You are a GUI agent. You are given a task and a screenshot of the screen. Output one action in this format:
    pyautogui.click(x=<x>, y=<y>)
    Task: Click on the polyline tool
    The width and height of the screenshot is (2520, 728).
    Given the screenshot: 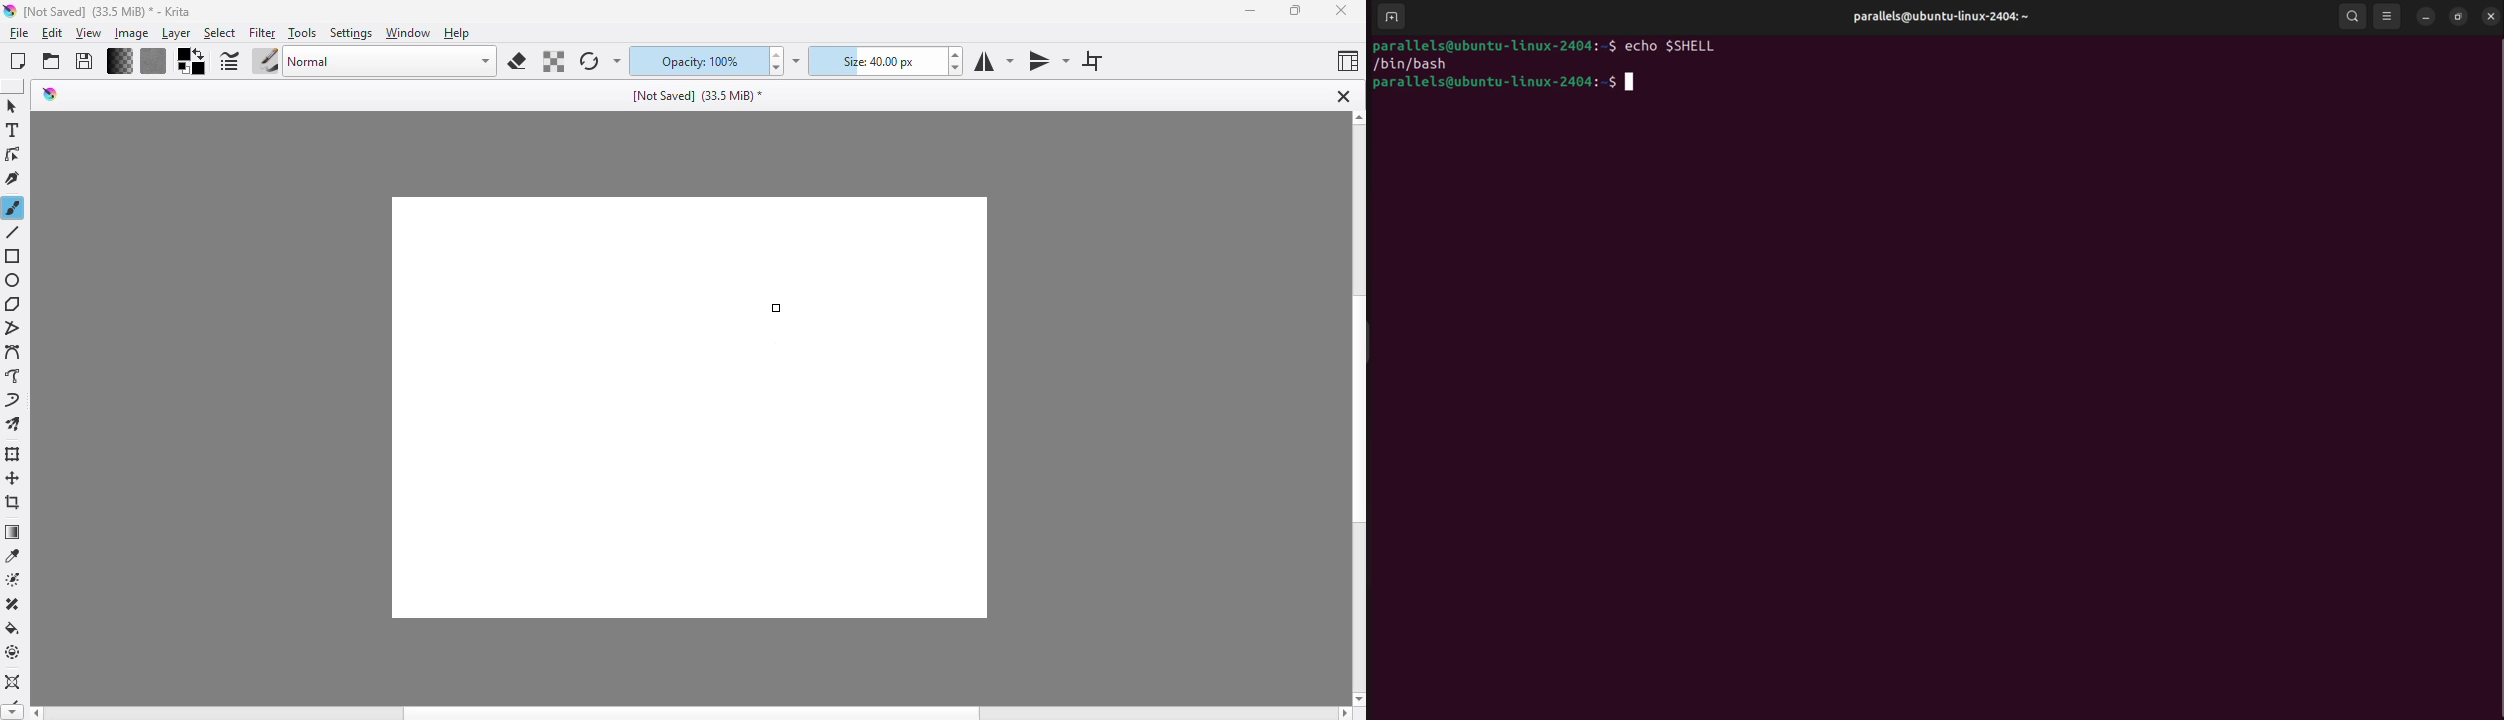 What is the action you would take?
    pyautogui.click(x=13, y=330)
    